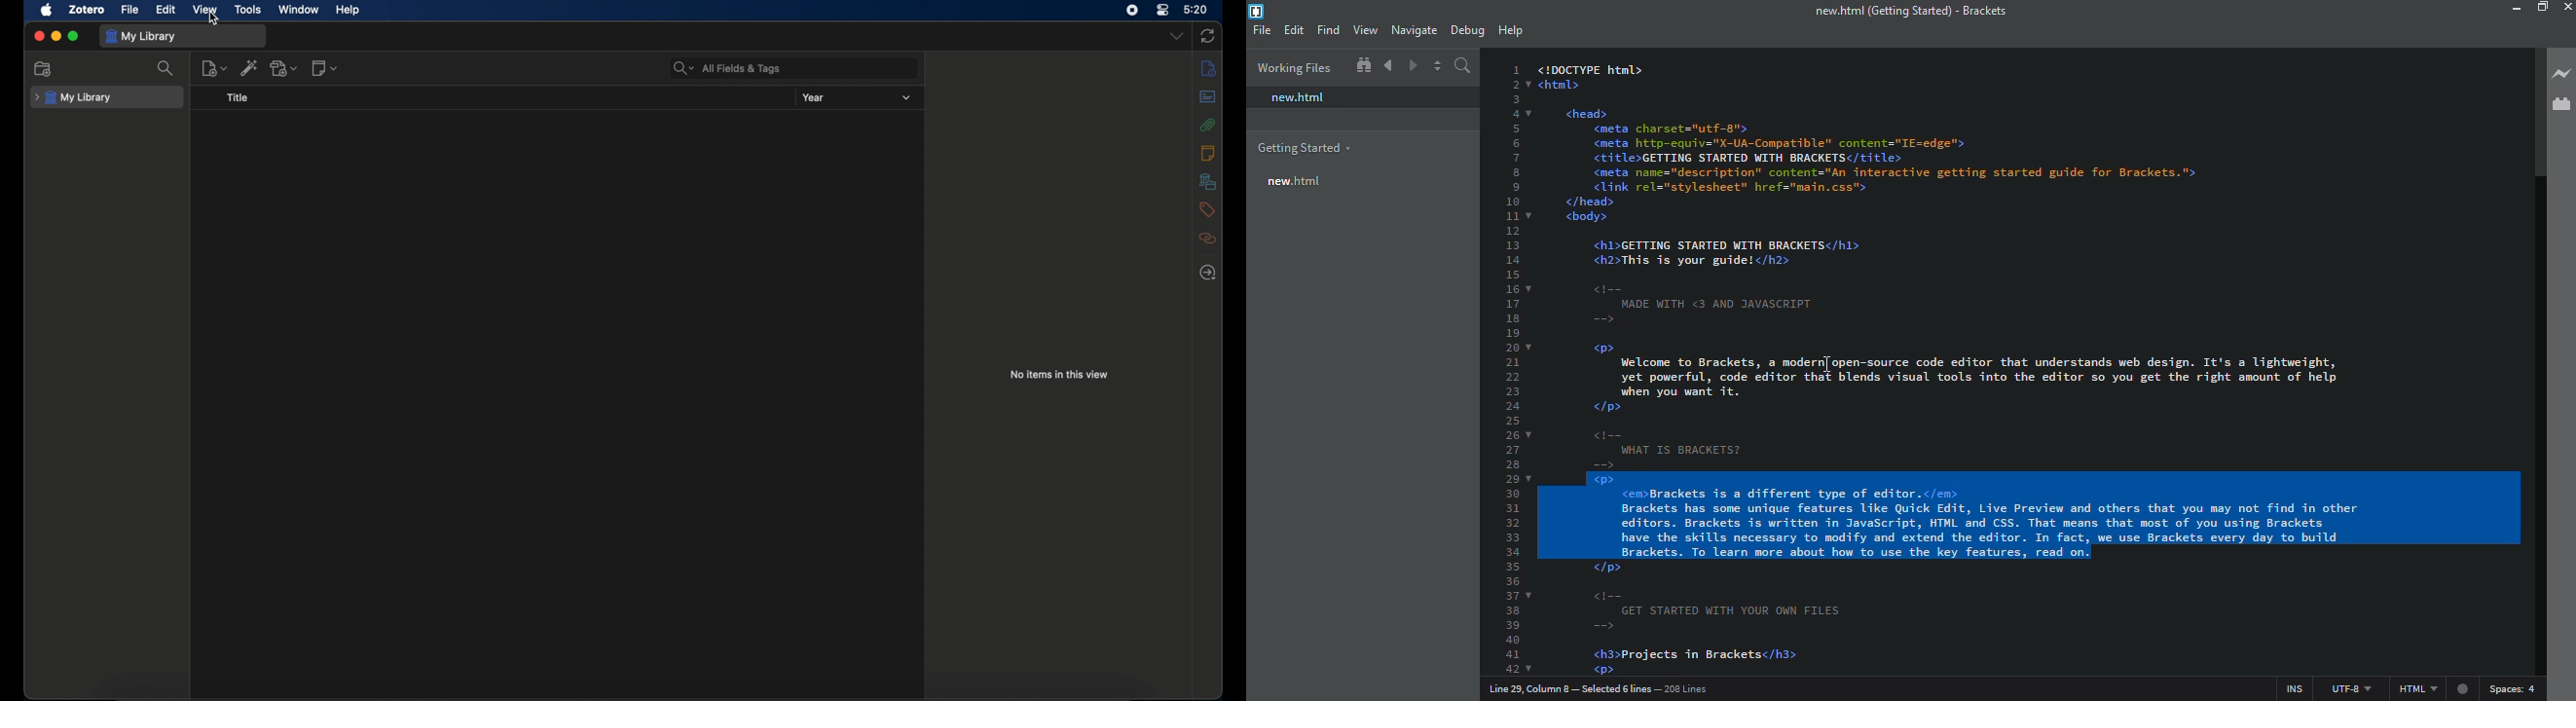 This screenshot has height=728, width=2576. Describe the element at coordinates (141, 37) in the screenshot. I see `my library` at that location.